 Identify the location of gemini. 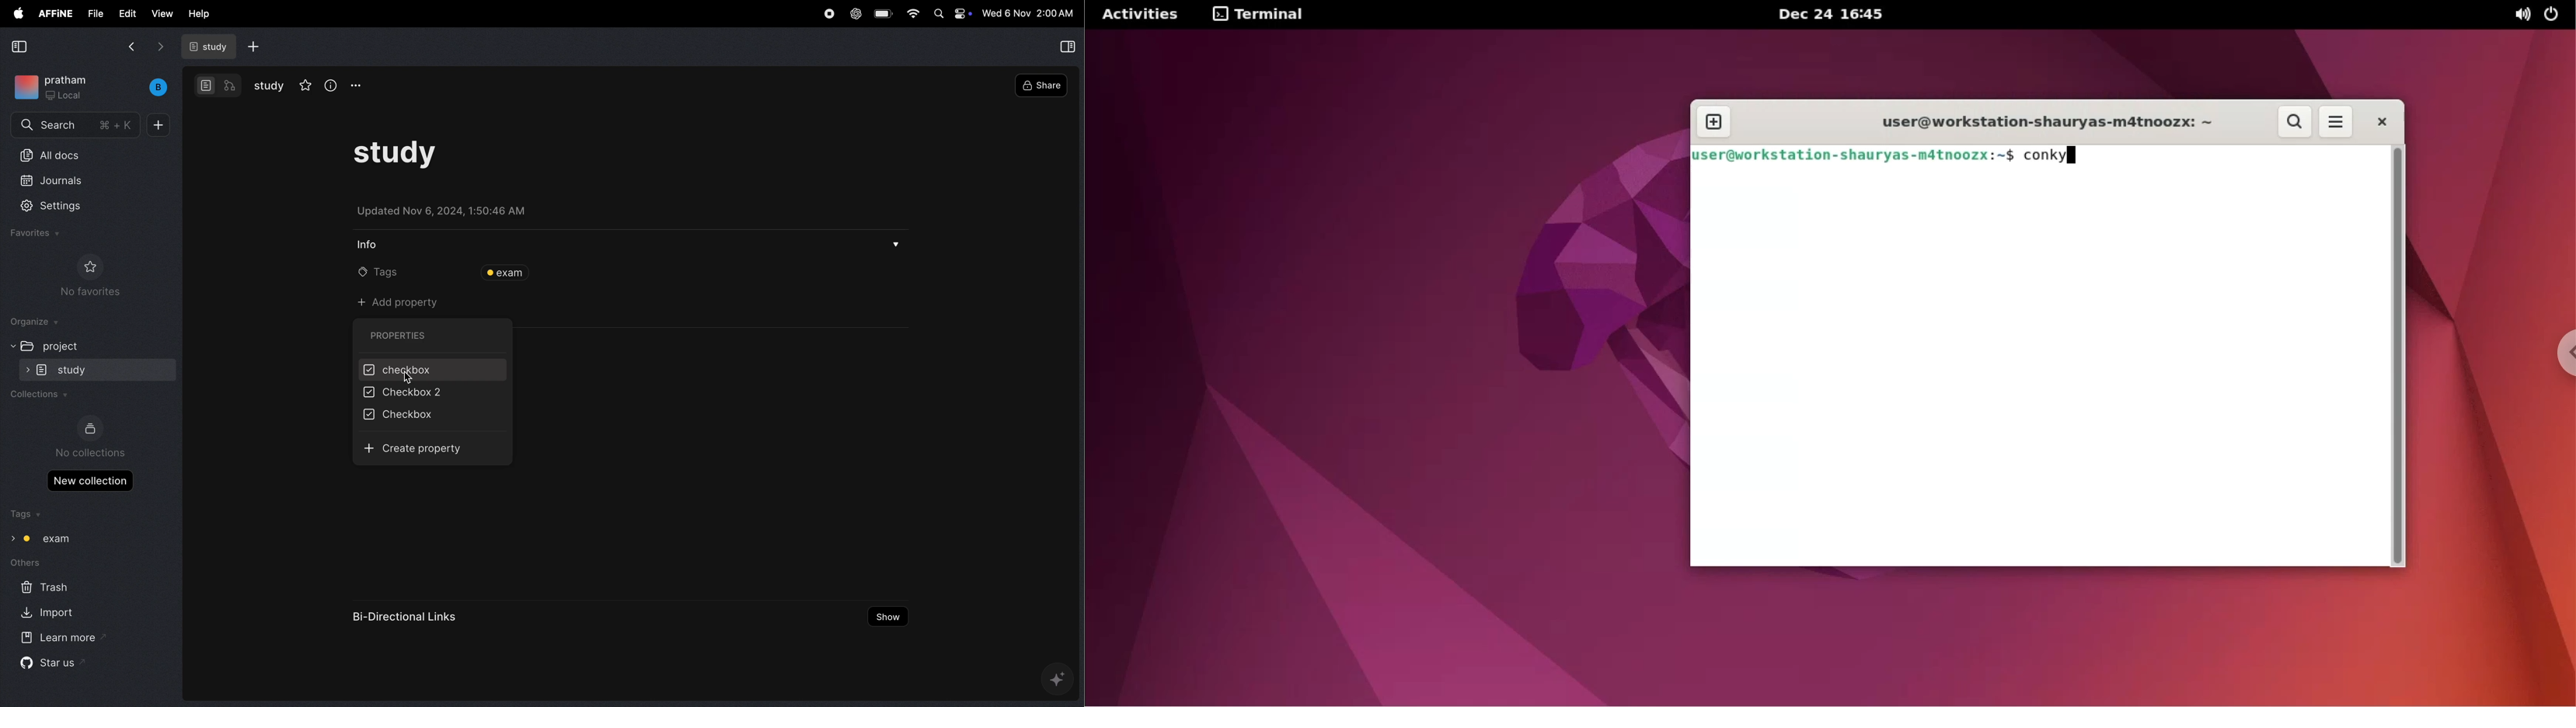
(1060, 678).